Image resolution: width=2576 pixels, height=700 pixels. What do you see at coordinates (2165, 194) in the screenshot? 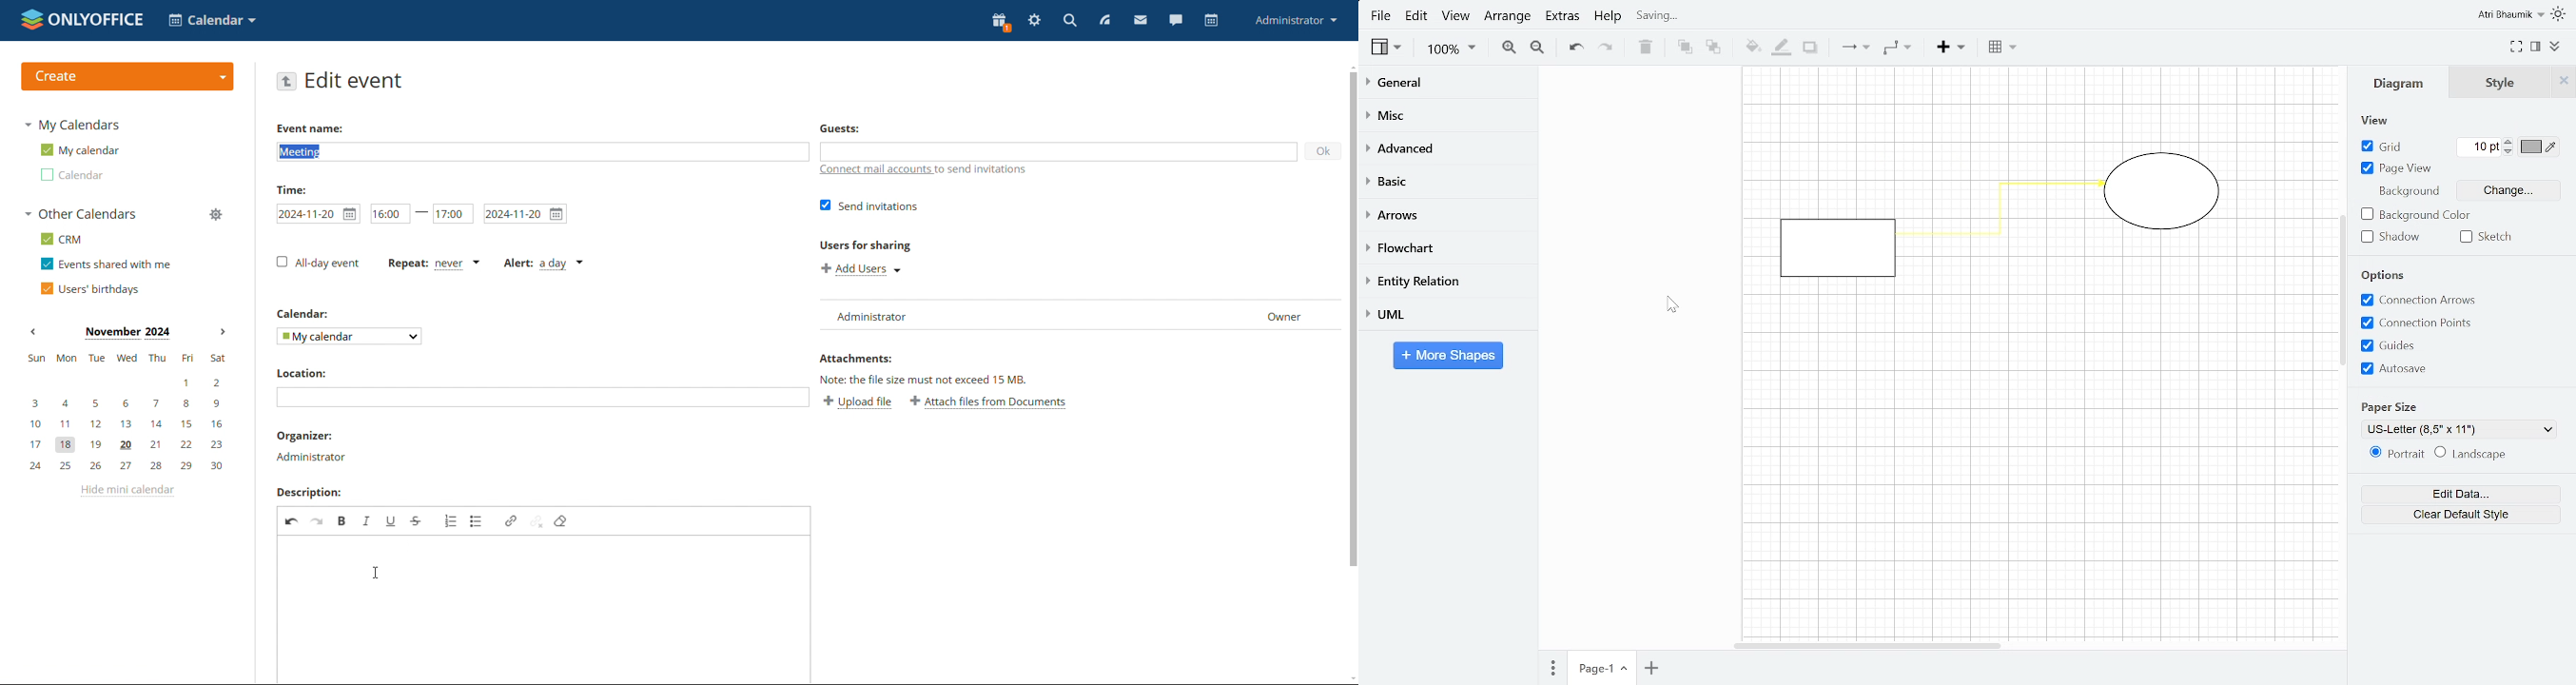
I see `circle shape` at bounding box center [2165, 194].